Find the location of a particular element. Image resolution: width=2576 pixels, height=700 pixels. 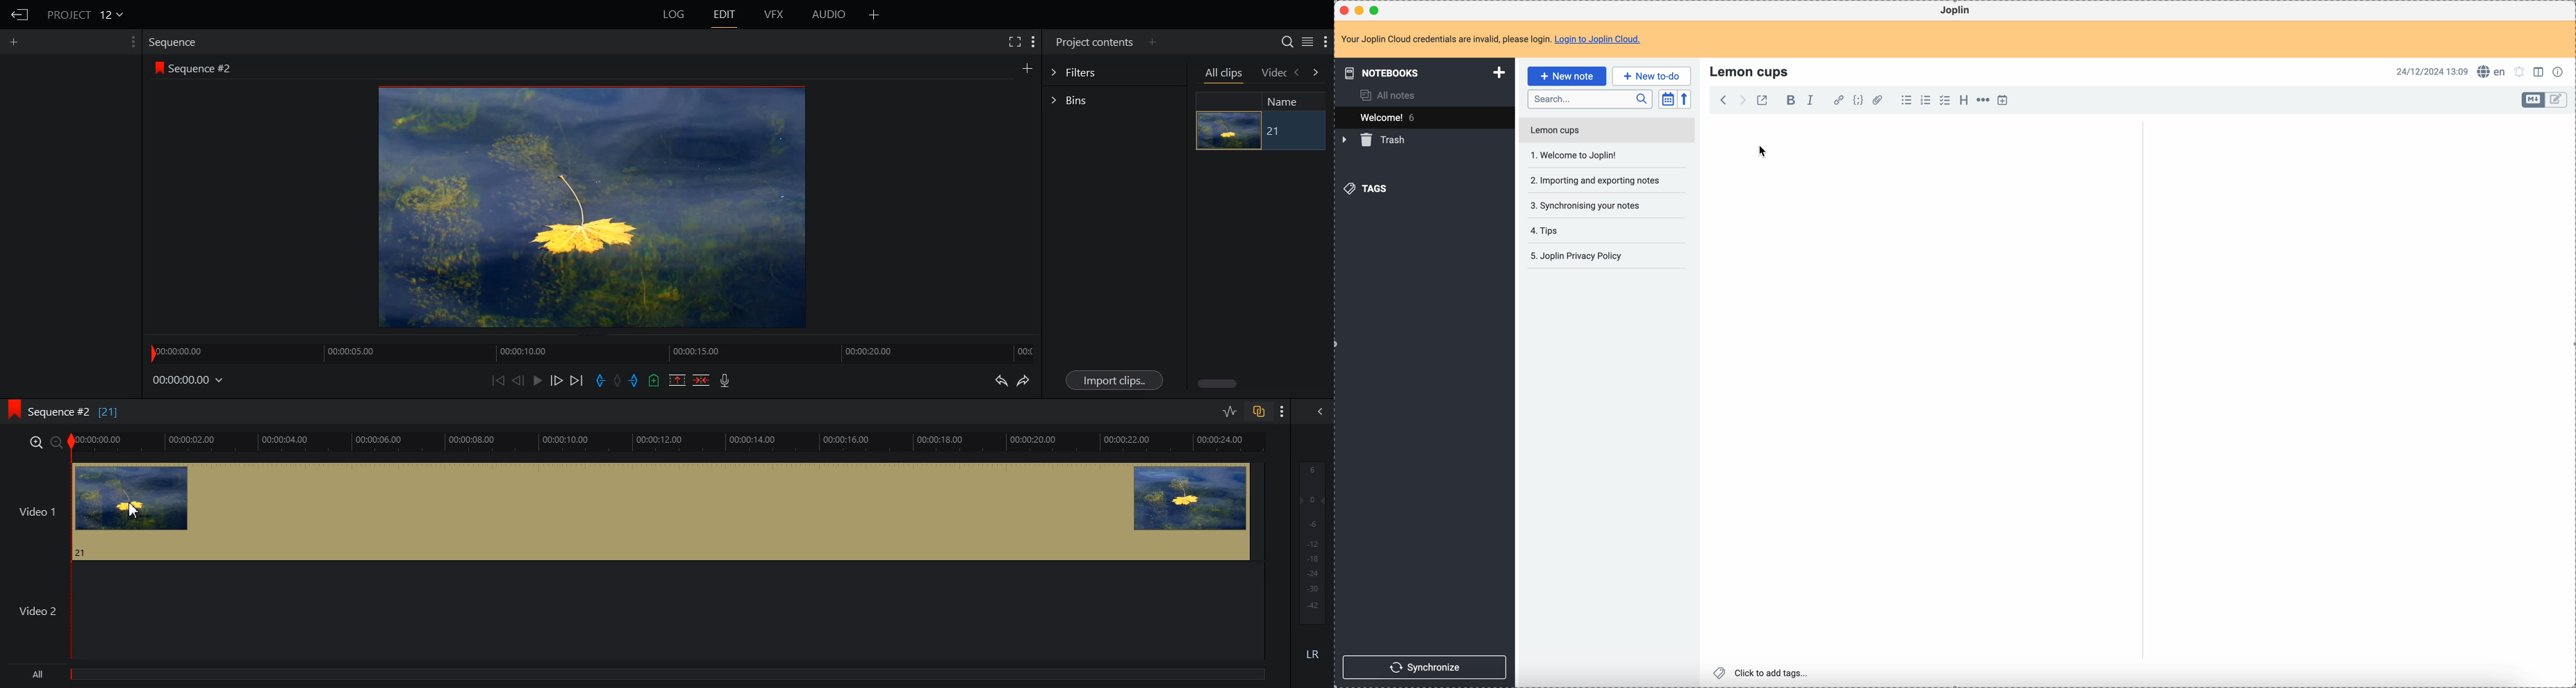

importing and exporting your notes is located at coordinates (1596, 181).